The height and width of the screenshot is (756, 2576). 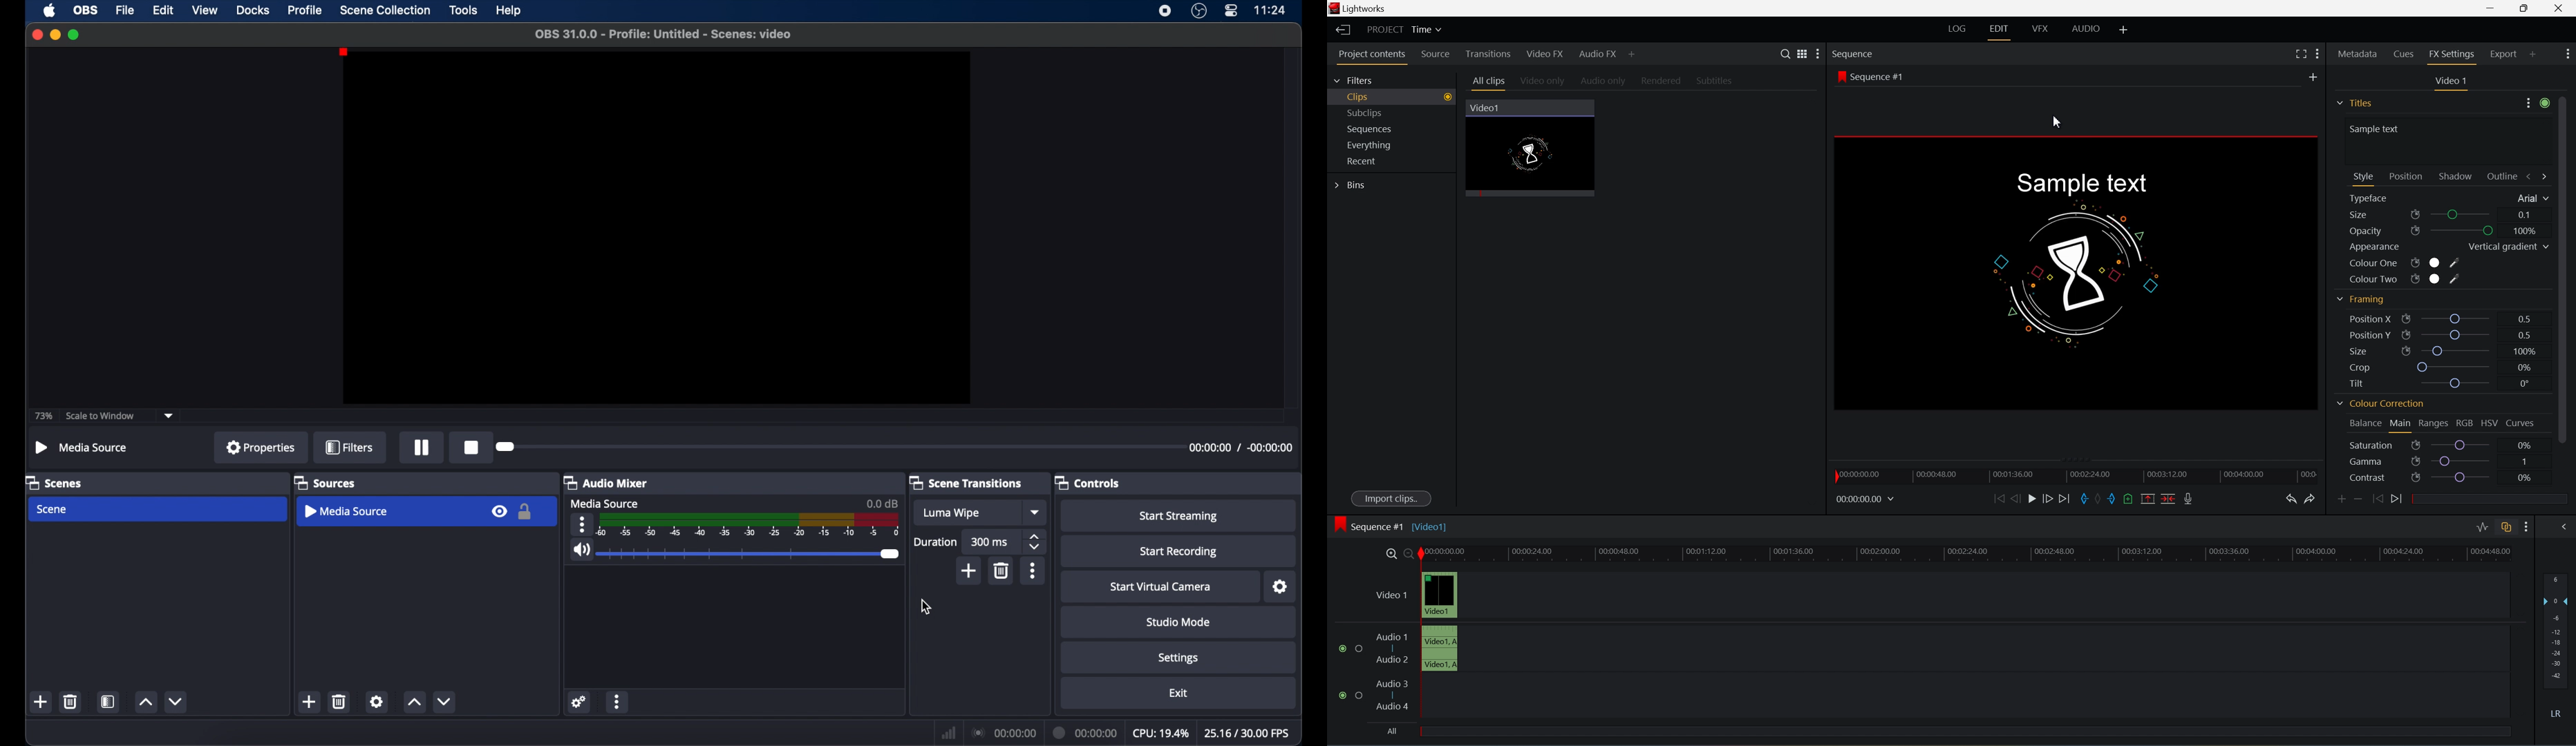 What do you see at coordinates (2376, 248) in the screenshot?
I see `appearance` at bounding box center [2376, 248].